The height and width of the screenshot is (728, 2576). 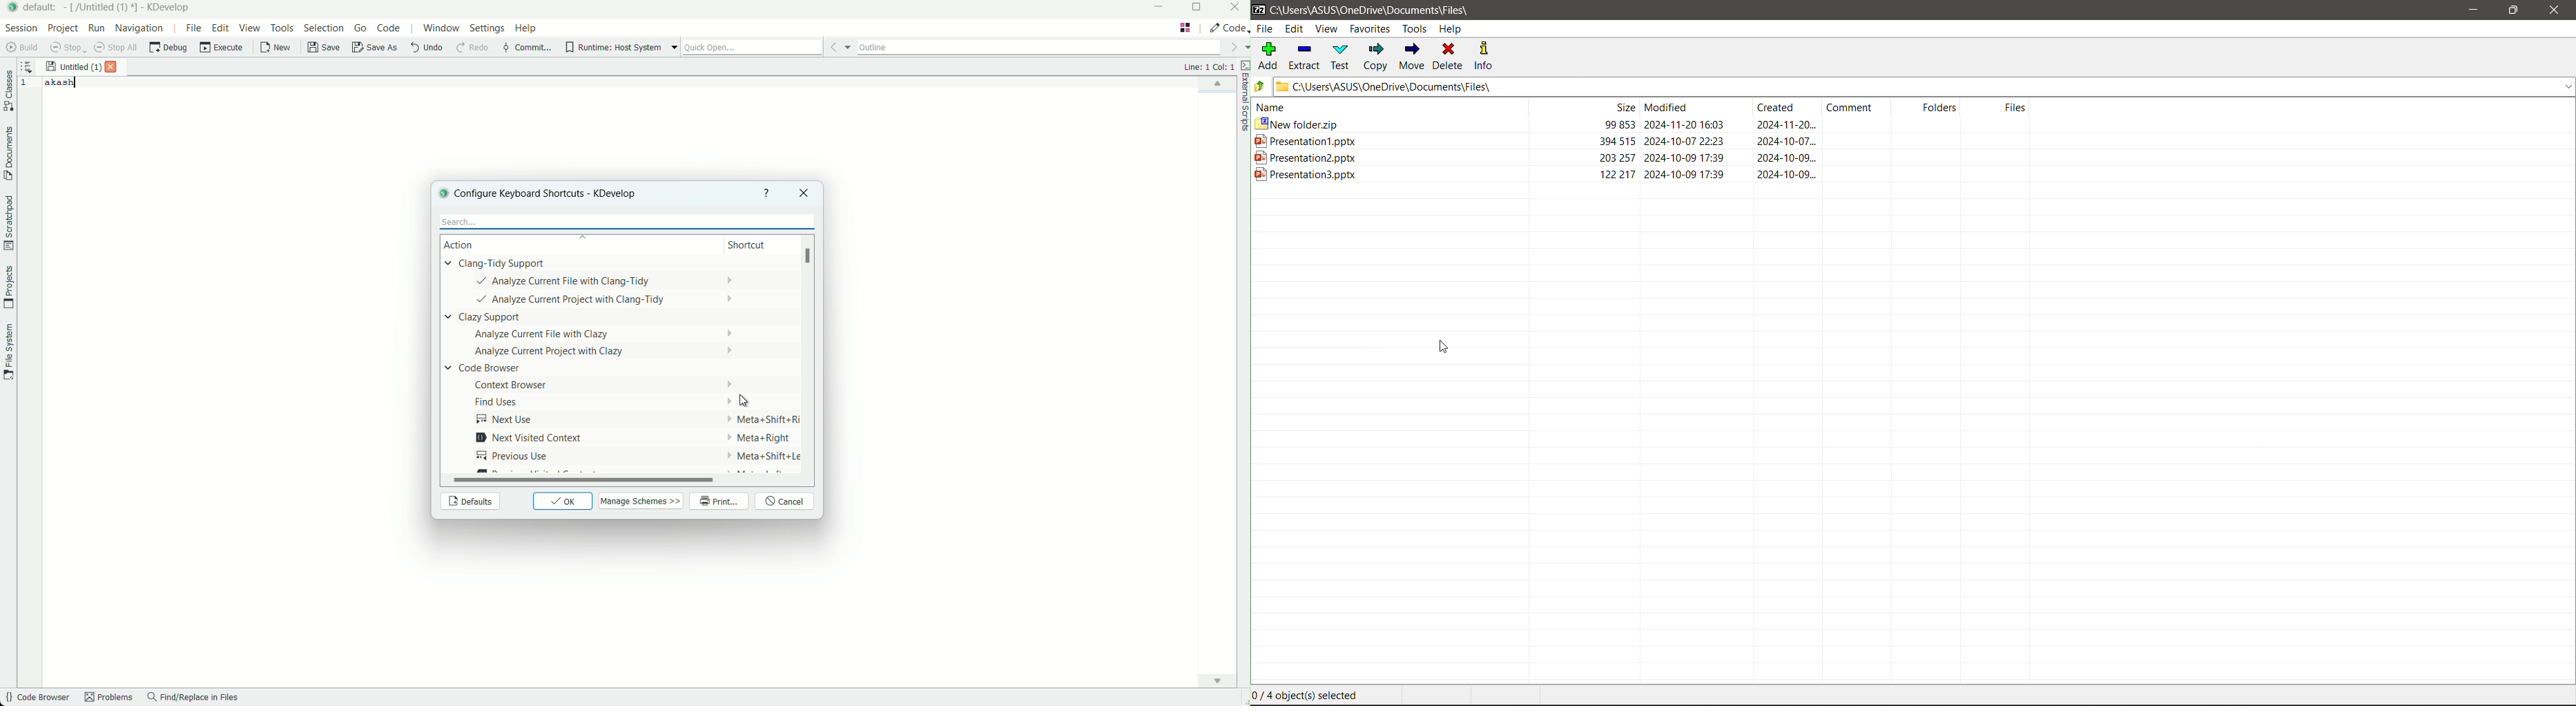 I want to click on Help, so click(x=1451, y=28).